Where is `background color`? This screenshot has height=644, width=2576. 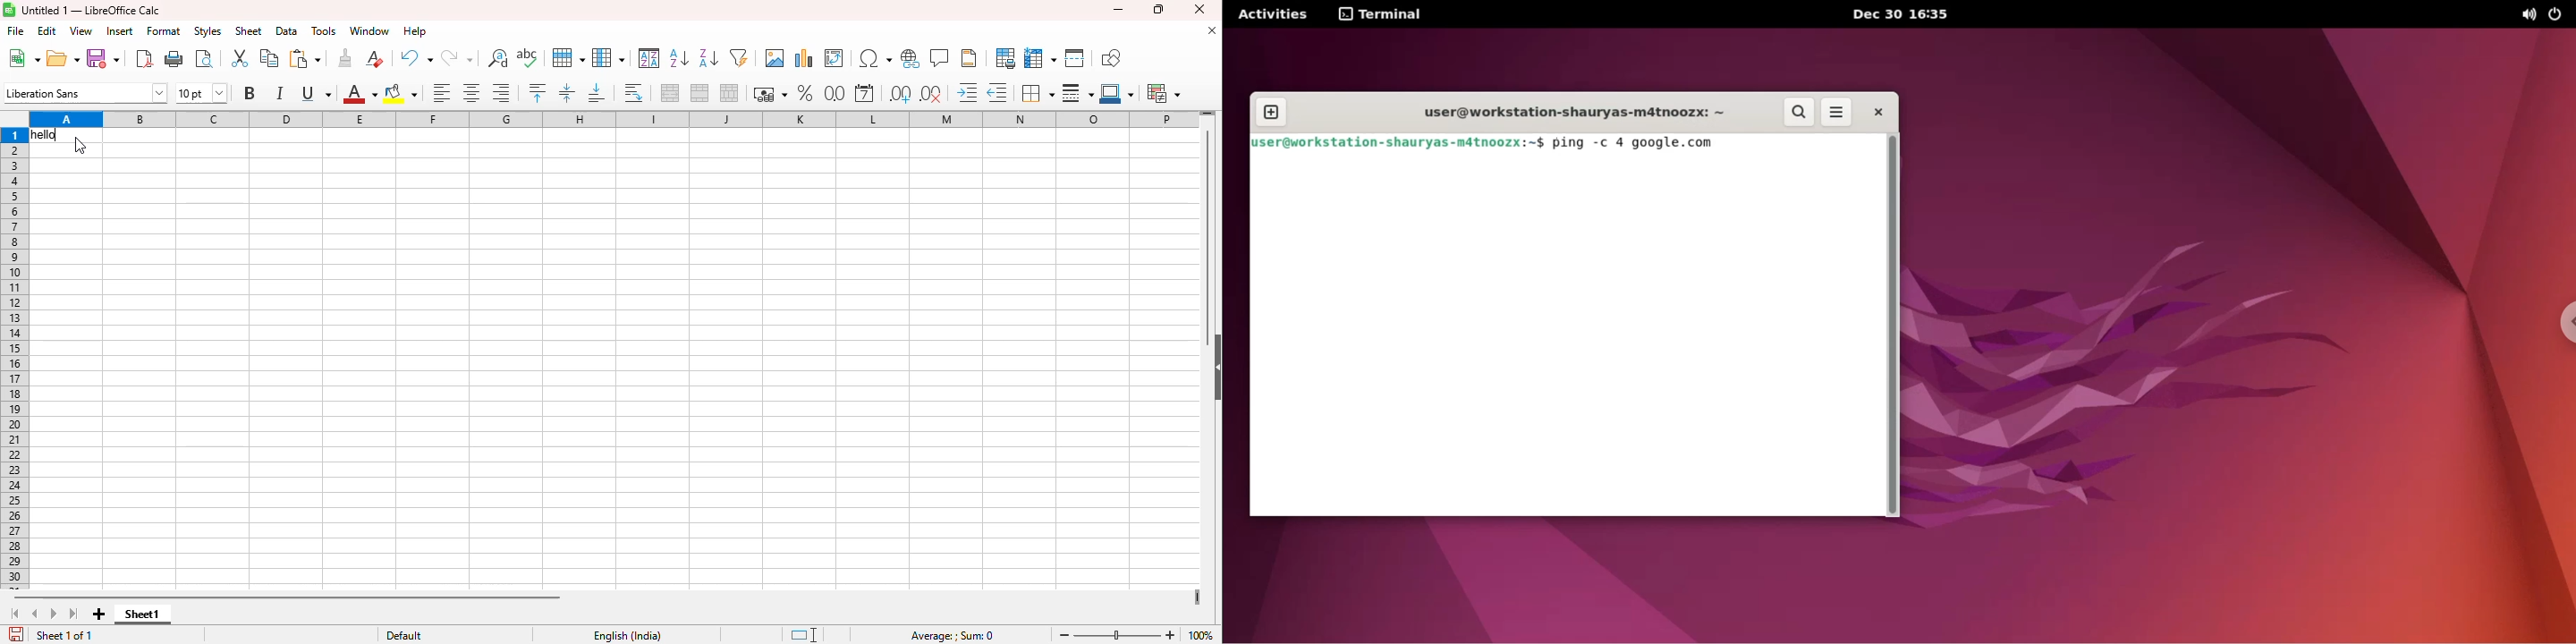
background color is located at coordinates (402, 94).